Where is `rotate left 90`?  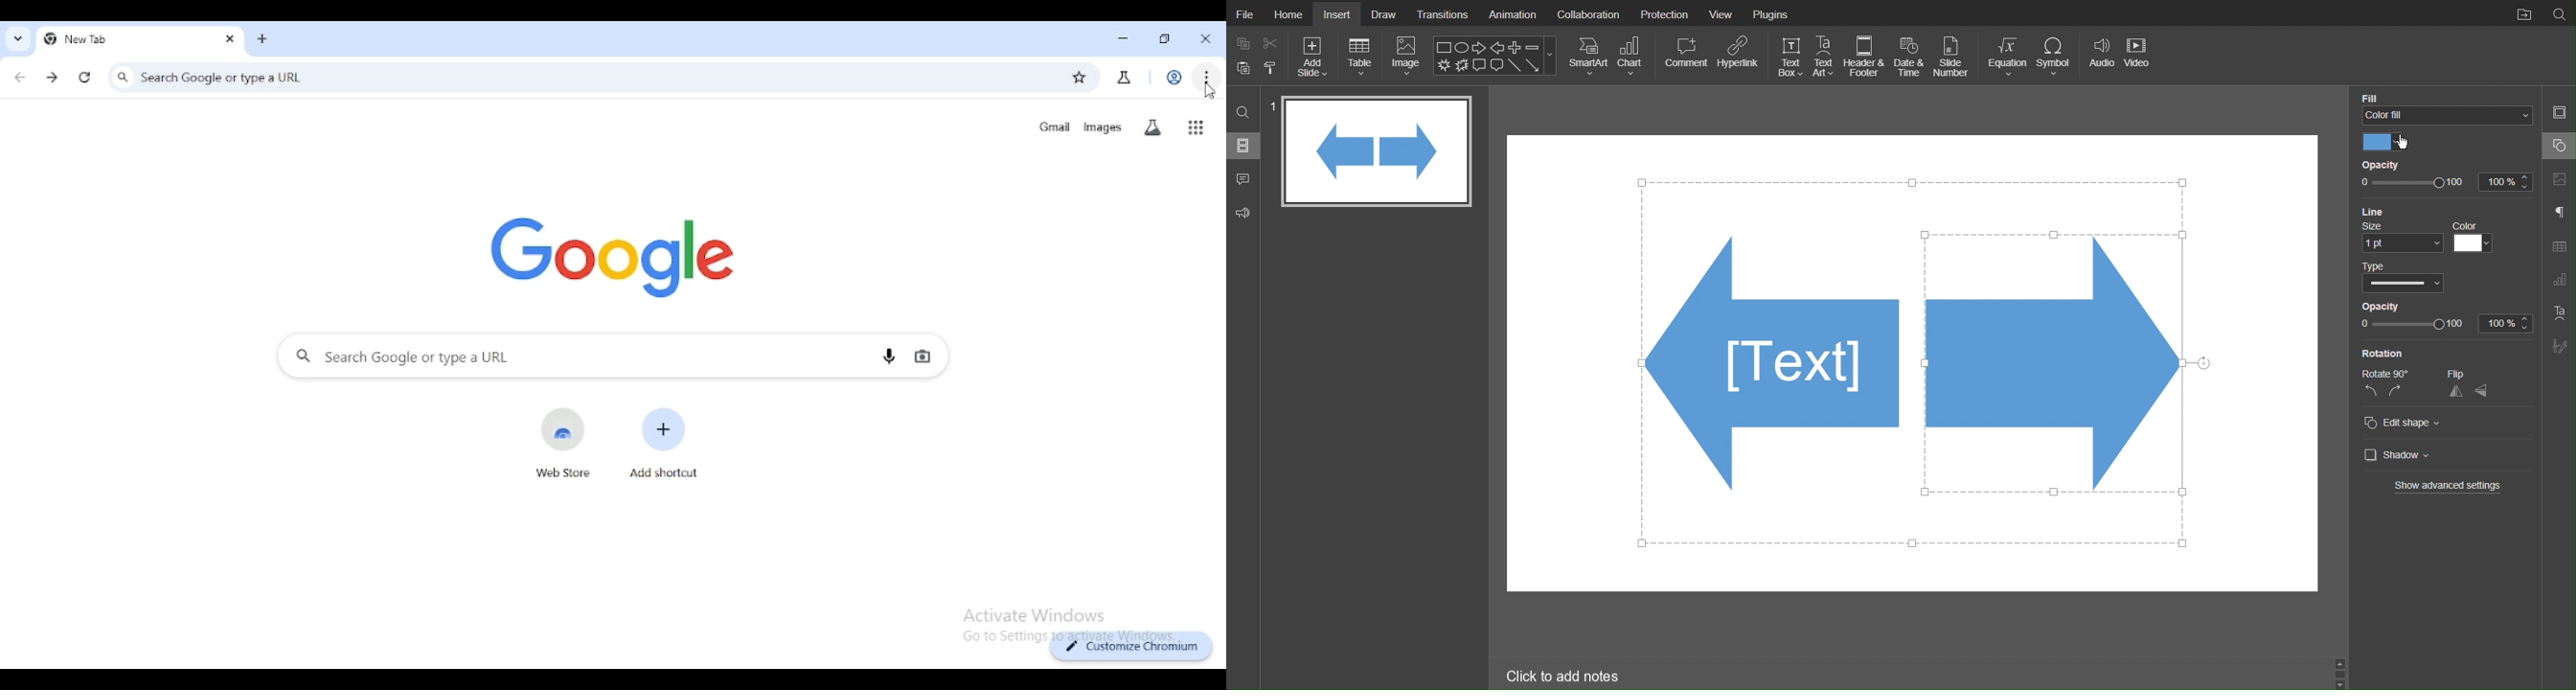 rotate left 90 is located at coordinates (2368, 394).